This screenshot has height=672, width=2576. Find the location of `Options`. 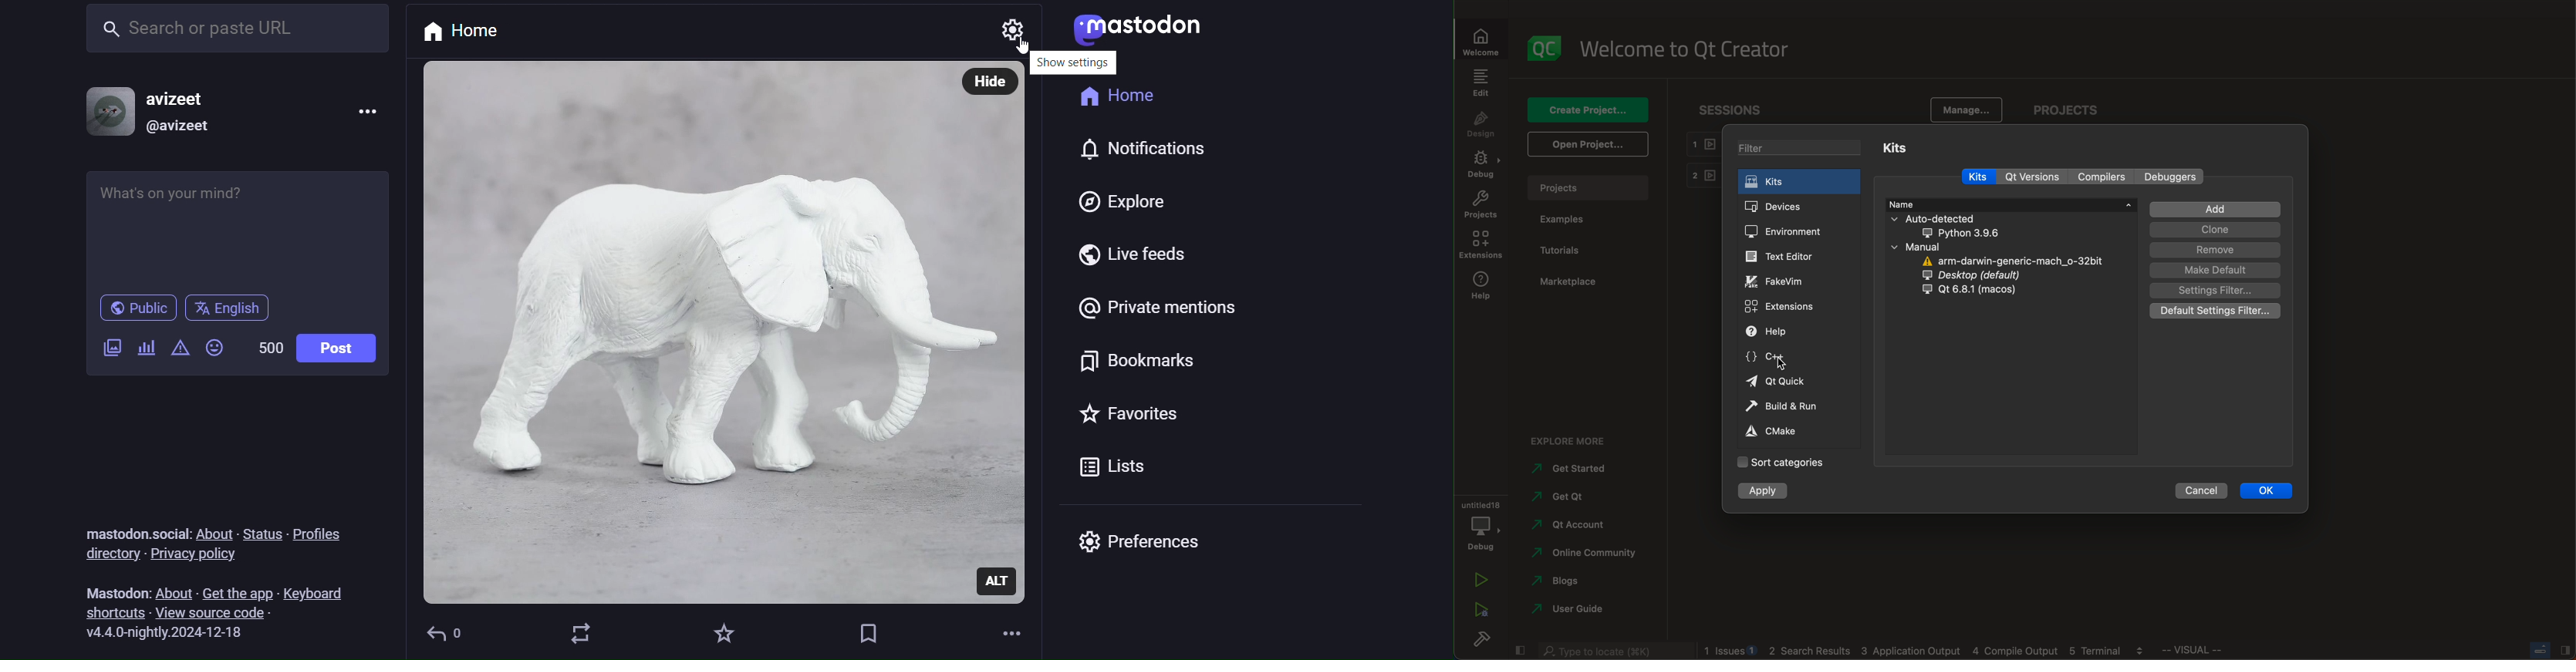

Options is located at coordinates (362, 116).